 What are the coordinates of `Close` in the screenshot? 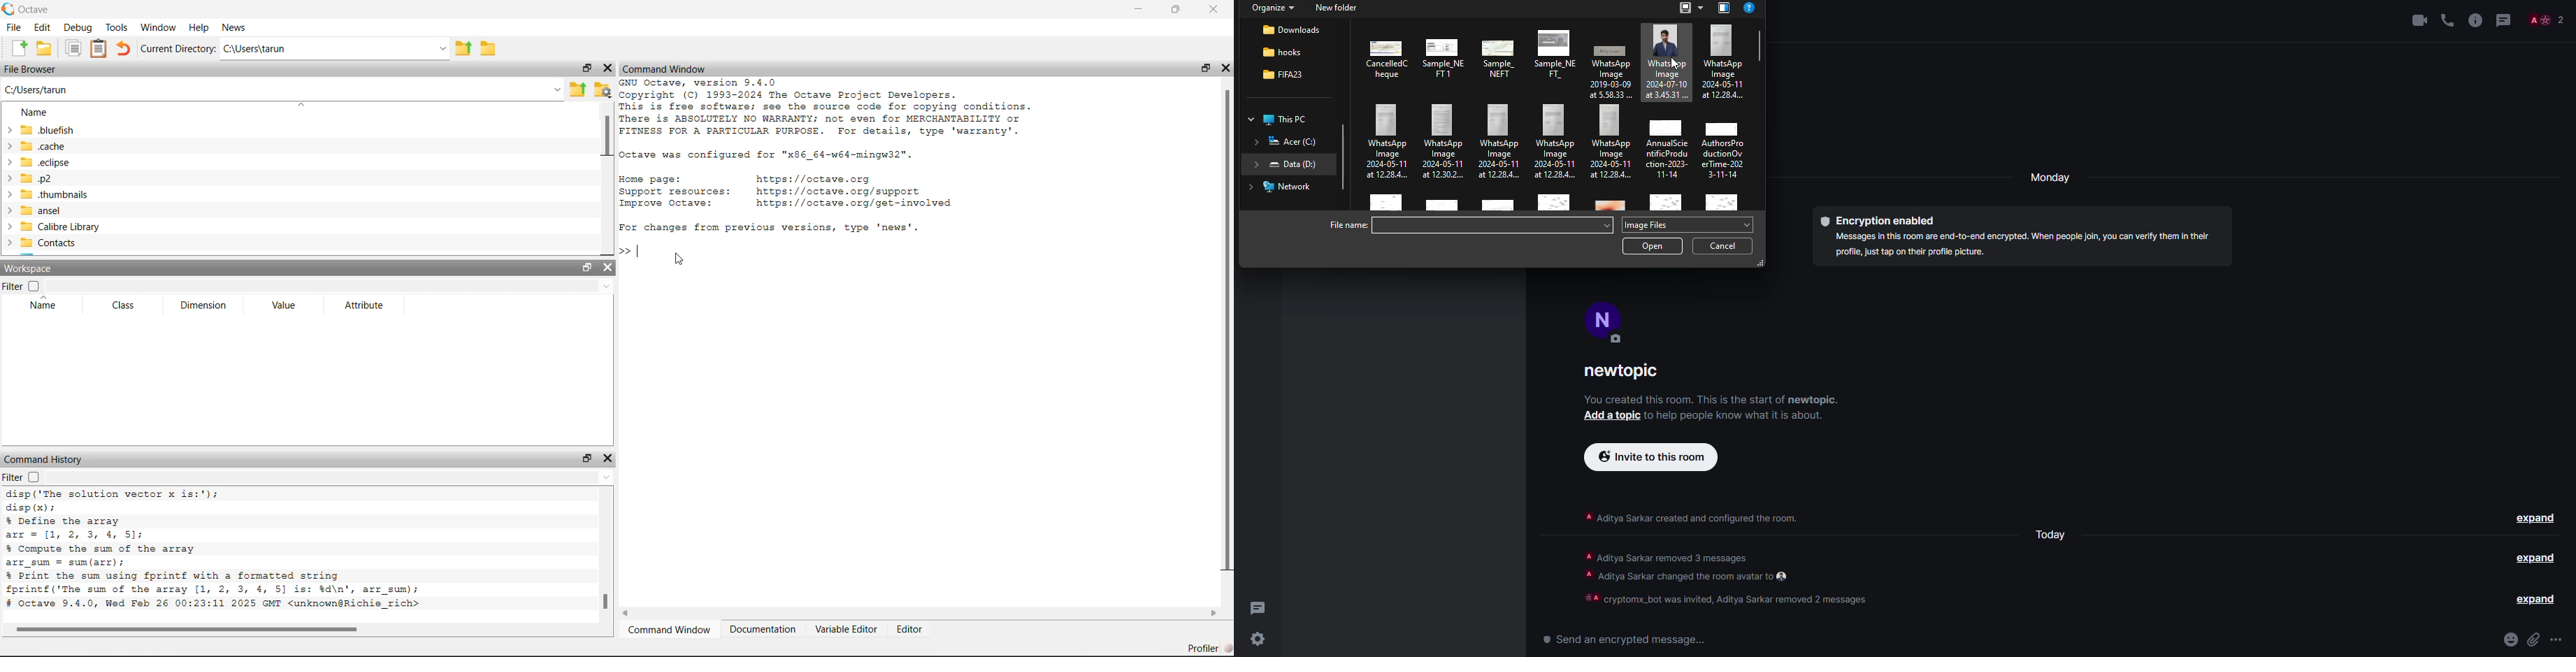 It's located at (608, 69).